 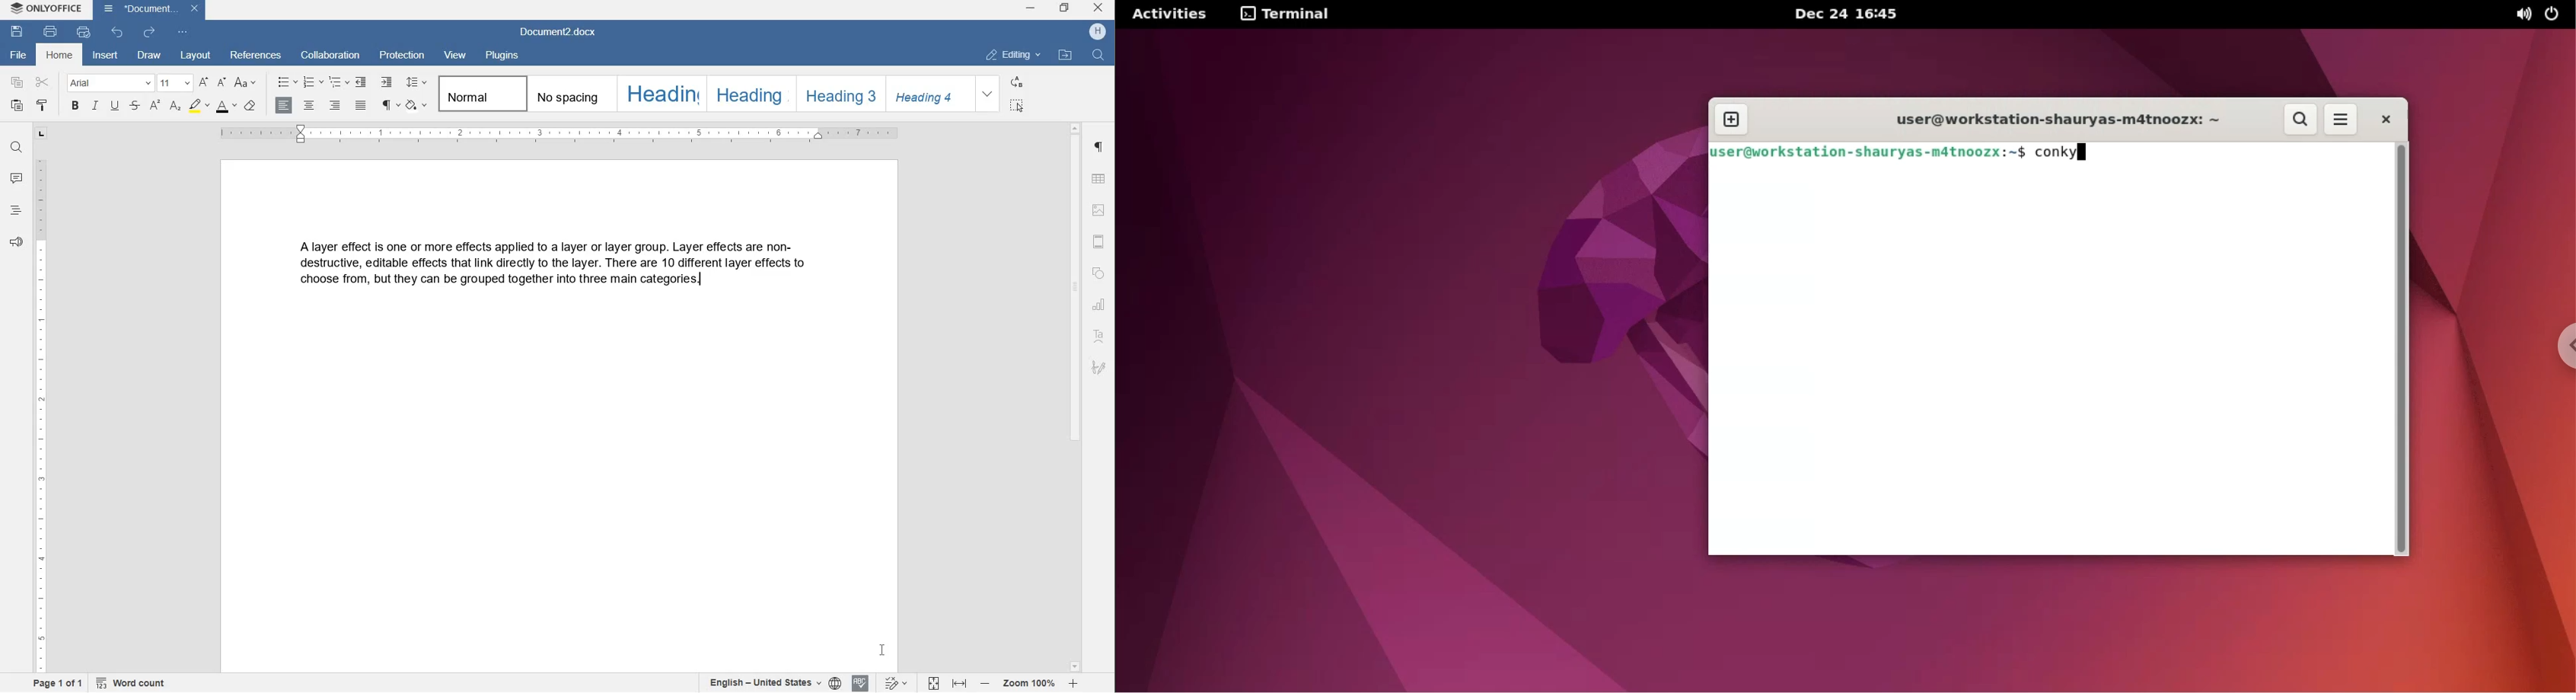 What do you see at coordinates (1018, 106) in the screenshot?
I see `select all` at bounding box center [1018, 106].